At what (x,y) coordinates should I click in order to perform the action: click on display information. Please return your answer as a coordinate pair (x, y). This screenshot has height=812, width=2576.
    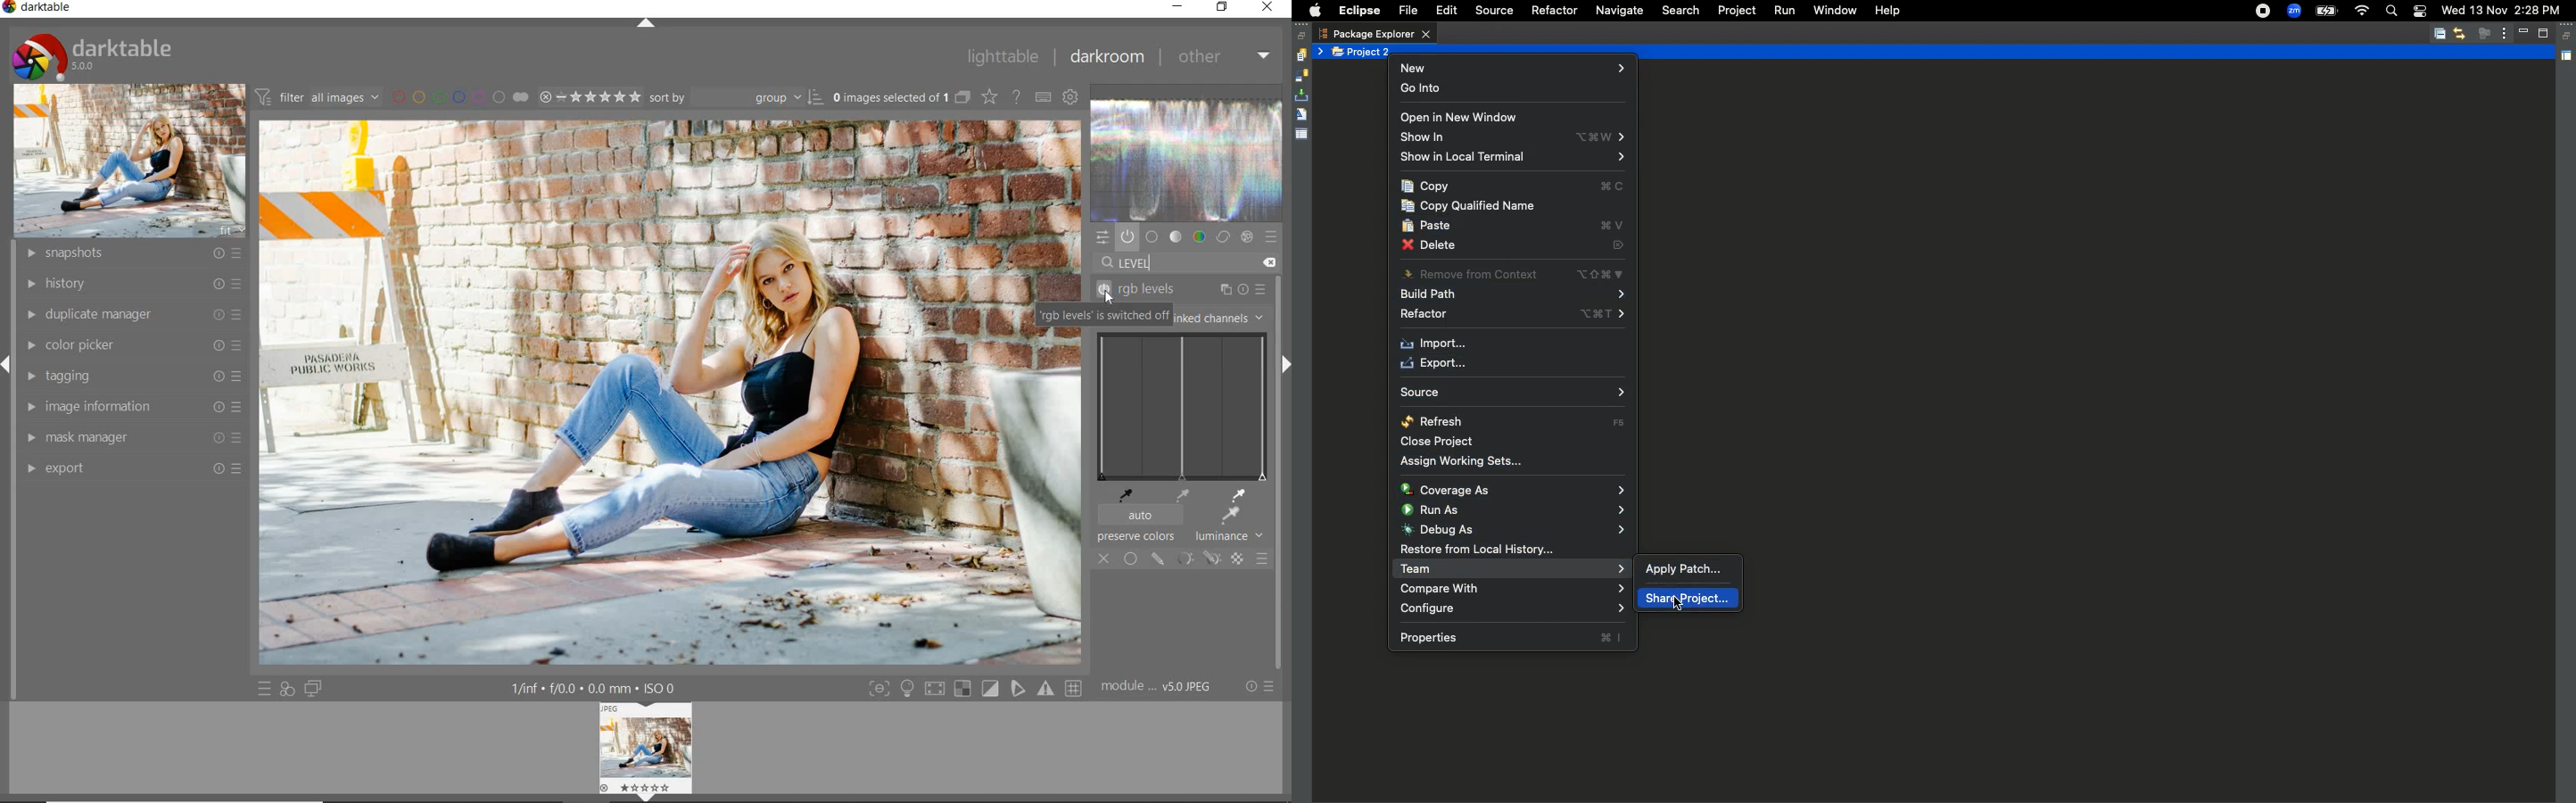
    Looking at the image, I should click on (606, 688).